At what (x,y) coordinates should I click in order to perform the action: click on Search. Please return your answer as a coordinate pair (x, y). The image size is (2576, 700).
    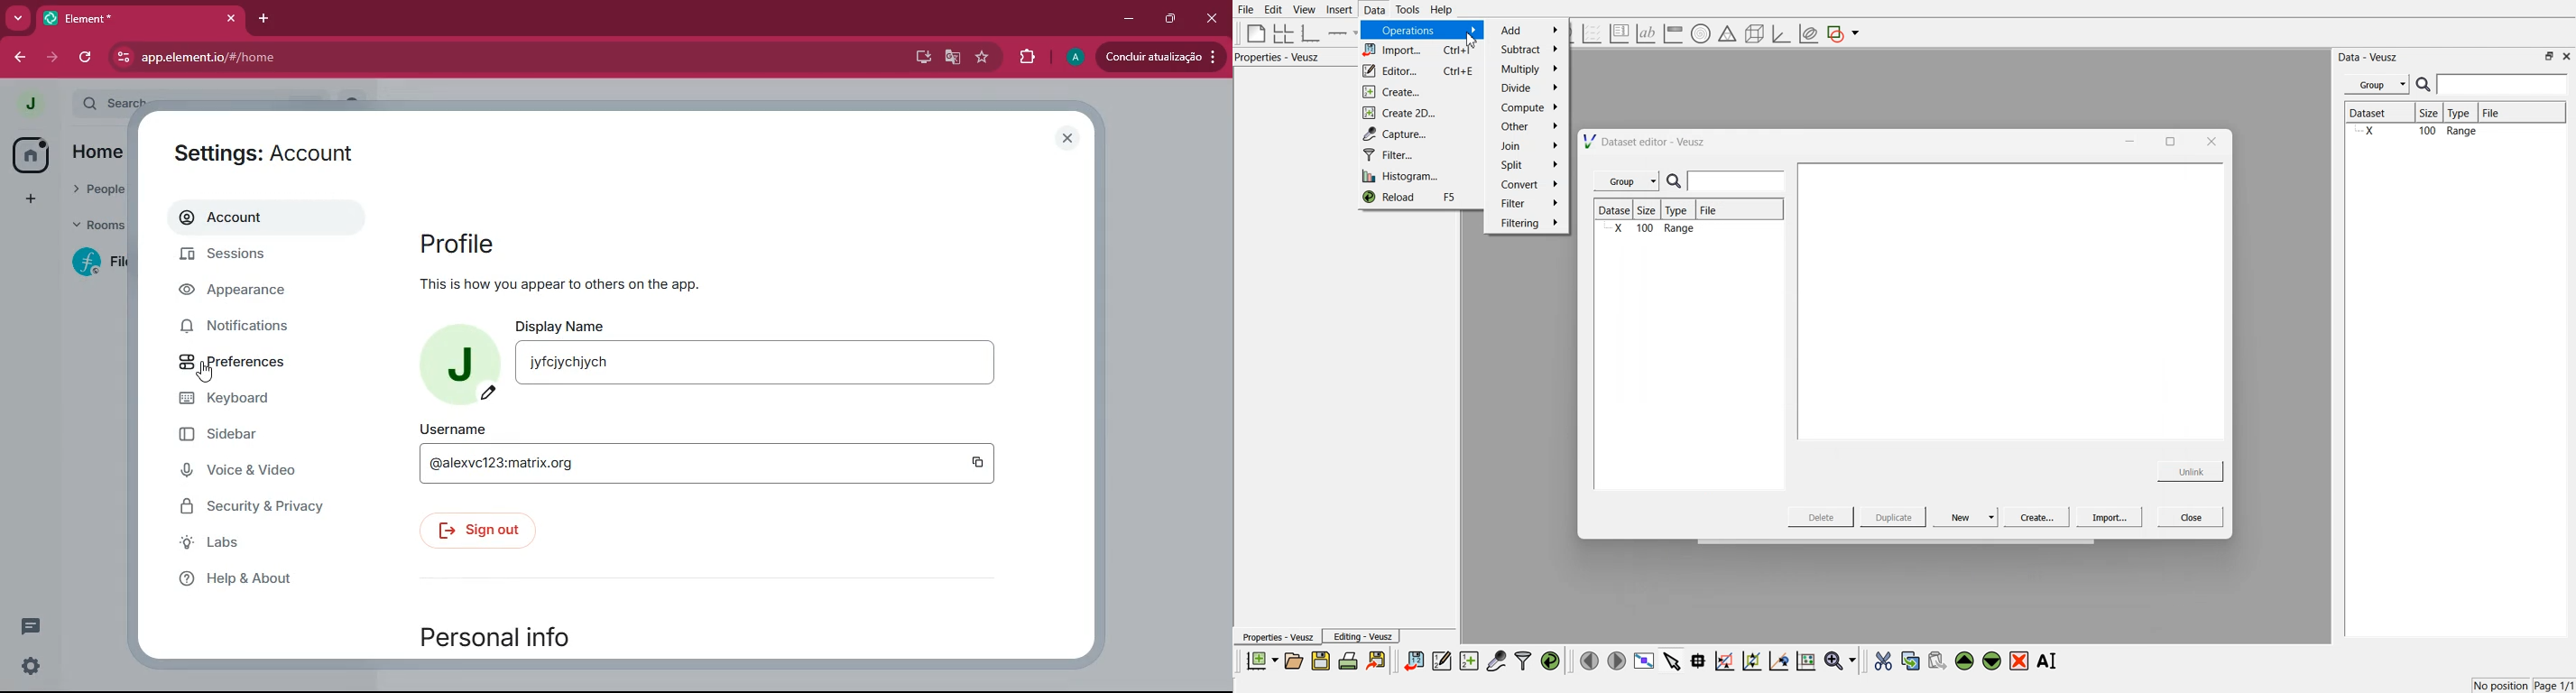
    Looking at the image, I should click on (228, 100).